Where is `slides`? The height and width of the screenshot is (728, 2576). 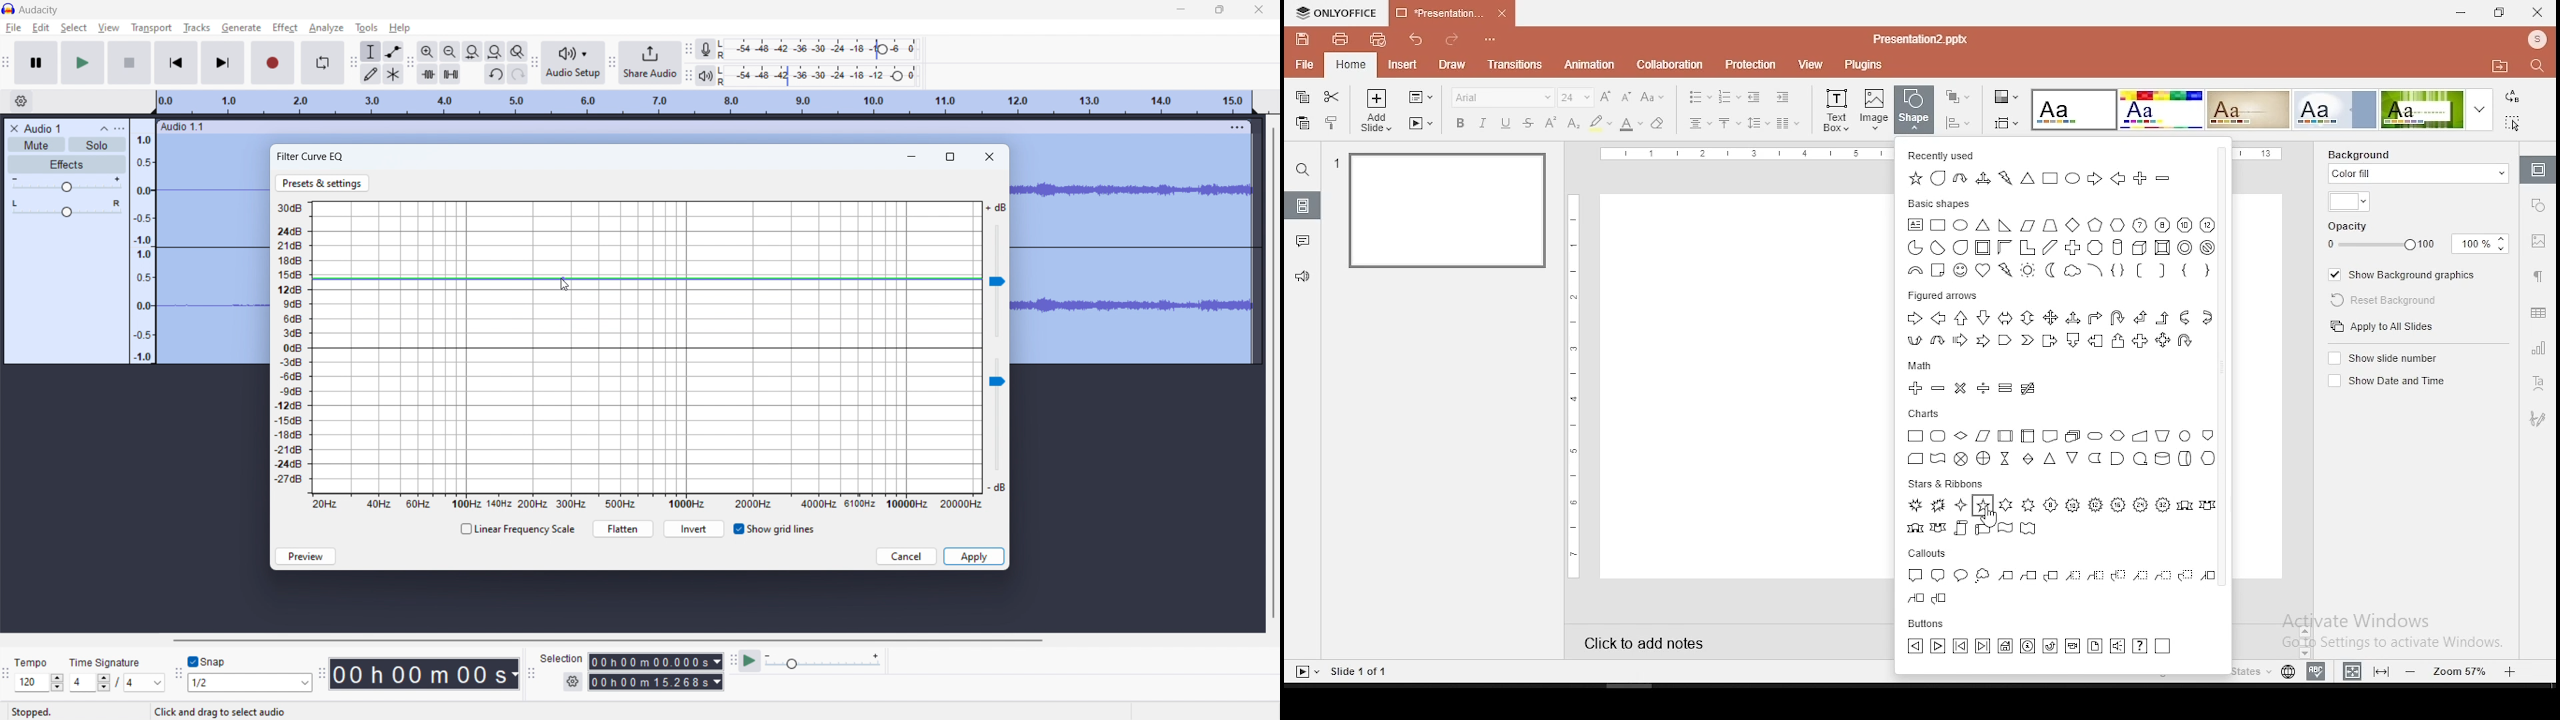 slides is located at coordinates (1301, 205).